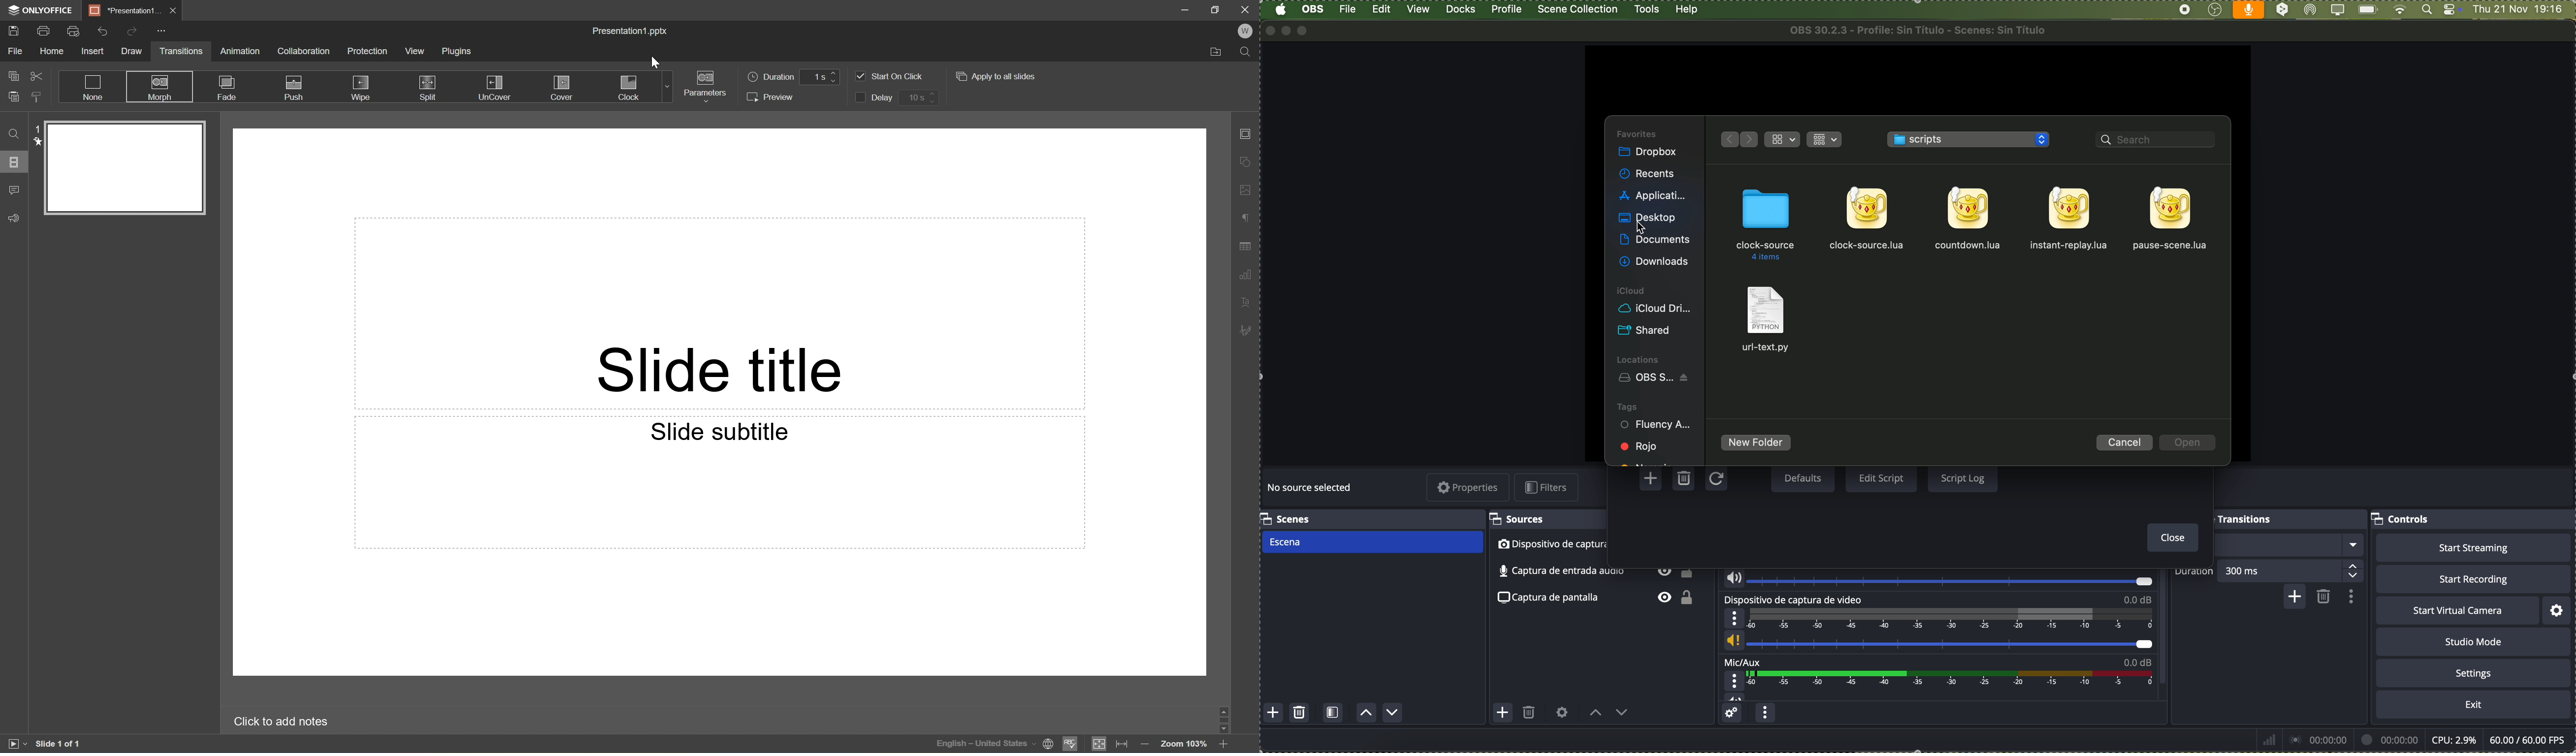 This screenshot has height=756, width=2576. What do you see at coordinates (1372, 542) in the screenshot?
I see `scene` at bounding box center [1372, 542].